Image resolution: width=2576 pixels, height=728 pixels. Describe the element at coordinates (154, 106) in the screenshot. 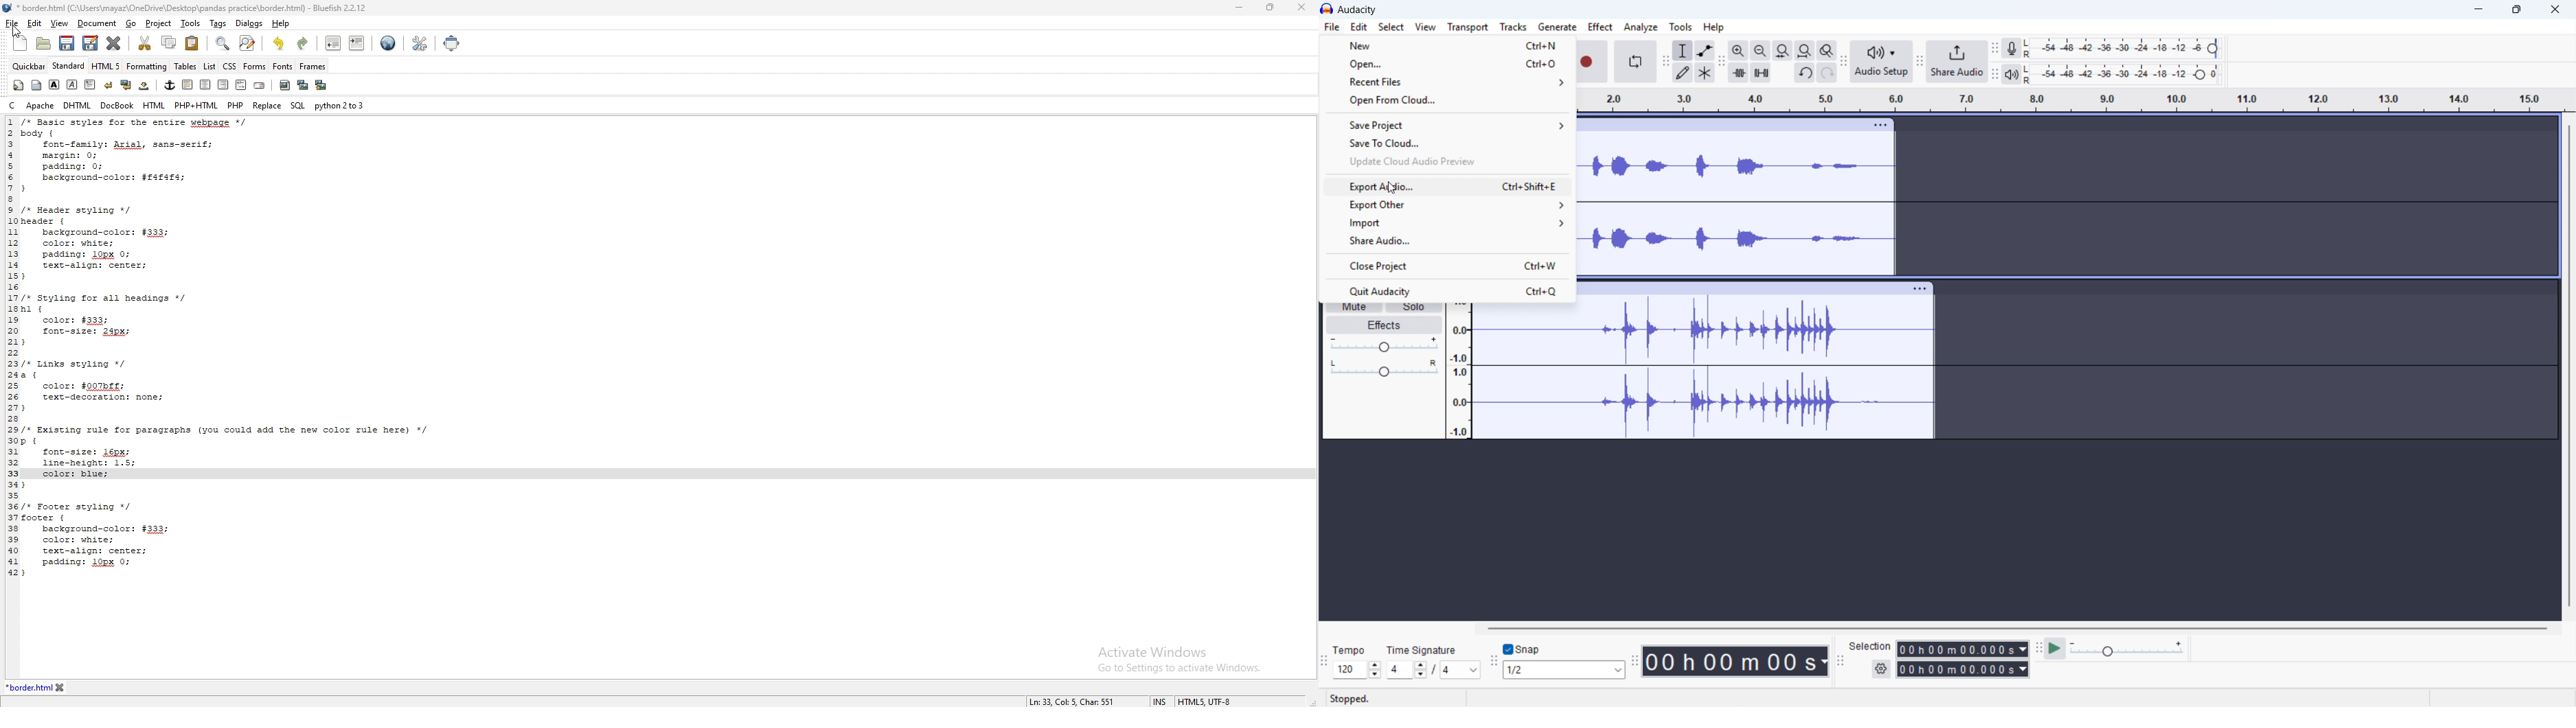

I see `html` at that location.